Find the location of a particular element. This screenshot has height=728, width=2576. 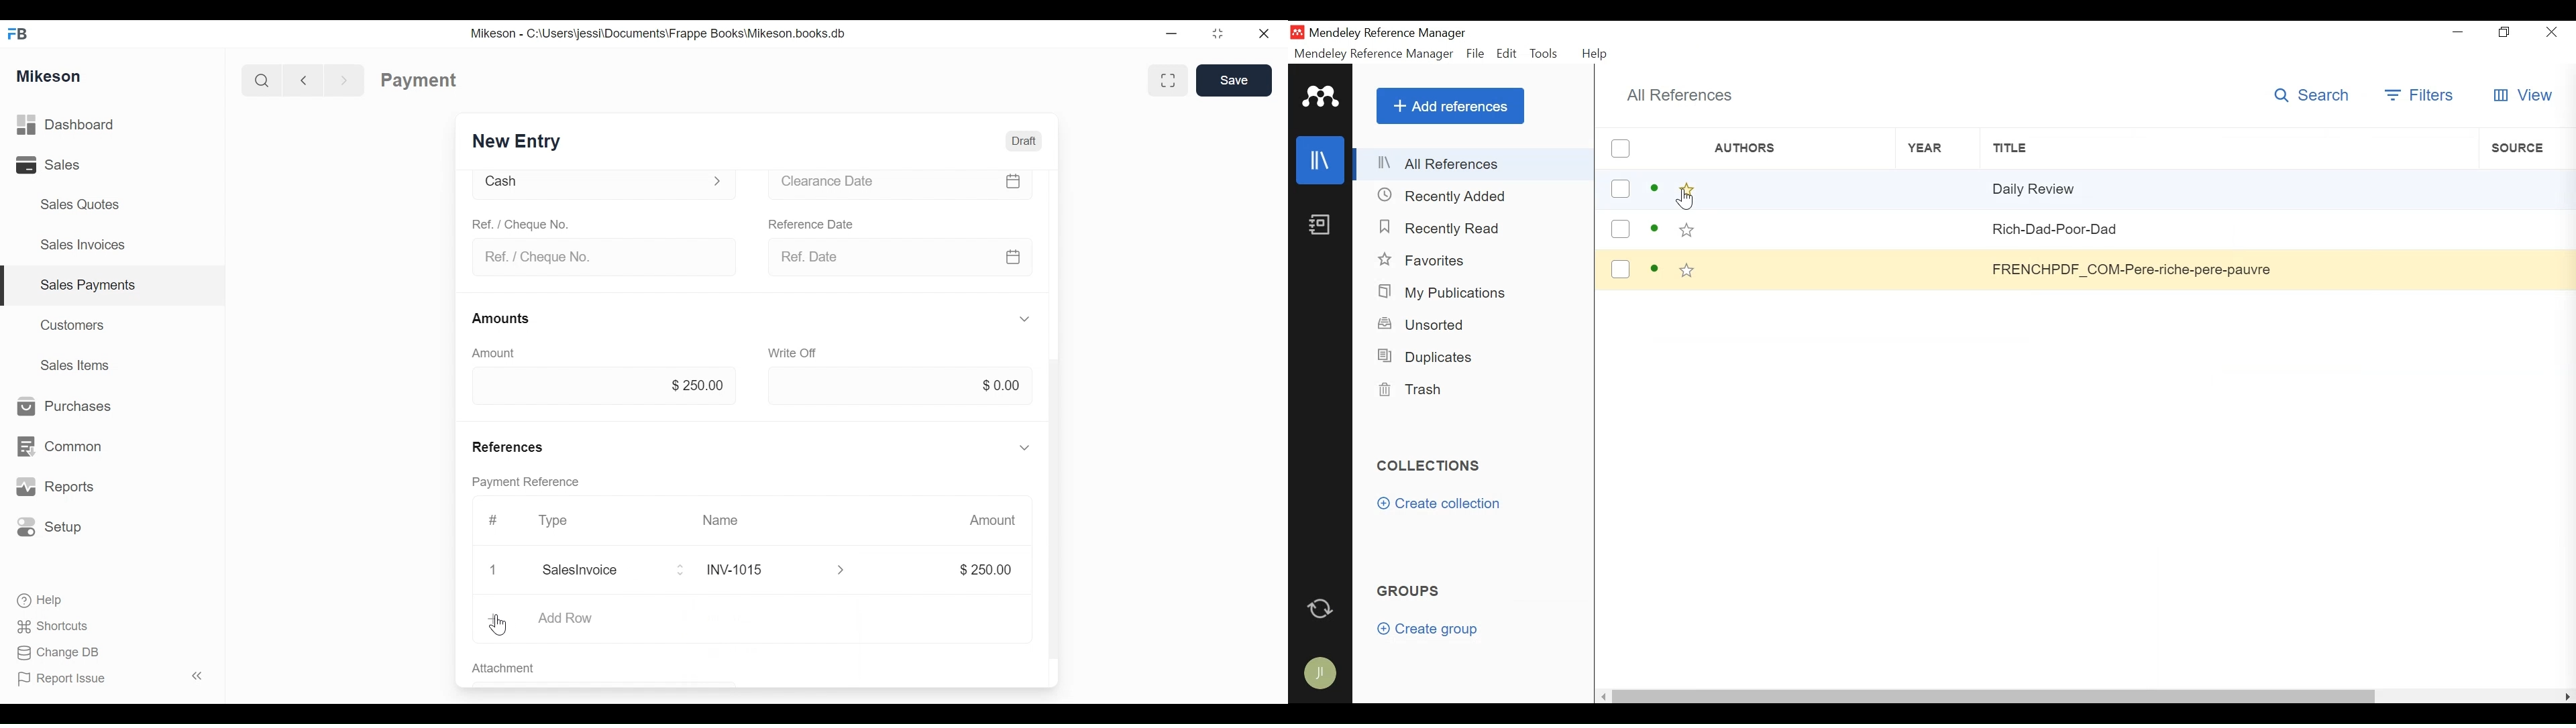

Mendeley is located at coordinates (1320, 97).